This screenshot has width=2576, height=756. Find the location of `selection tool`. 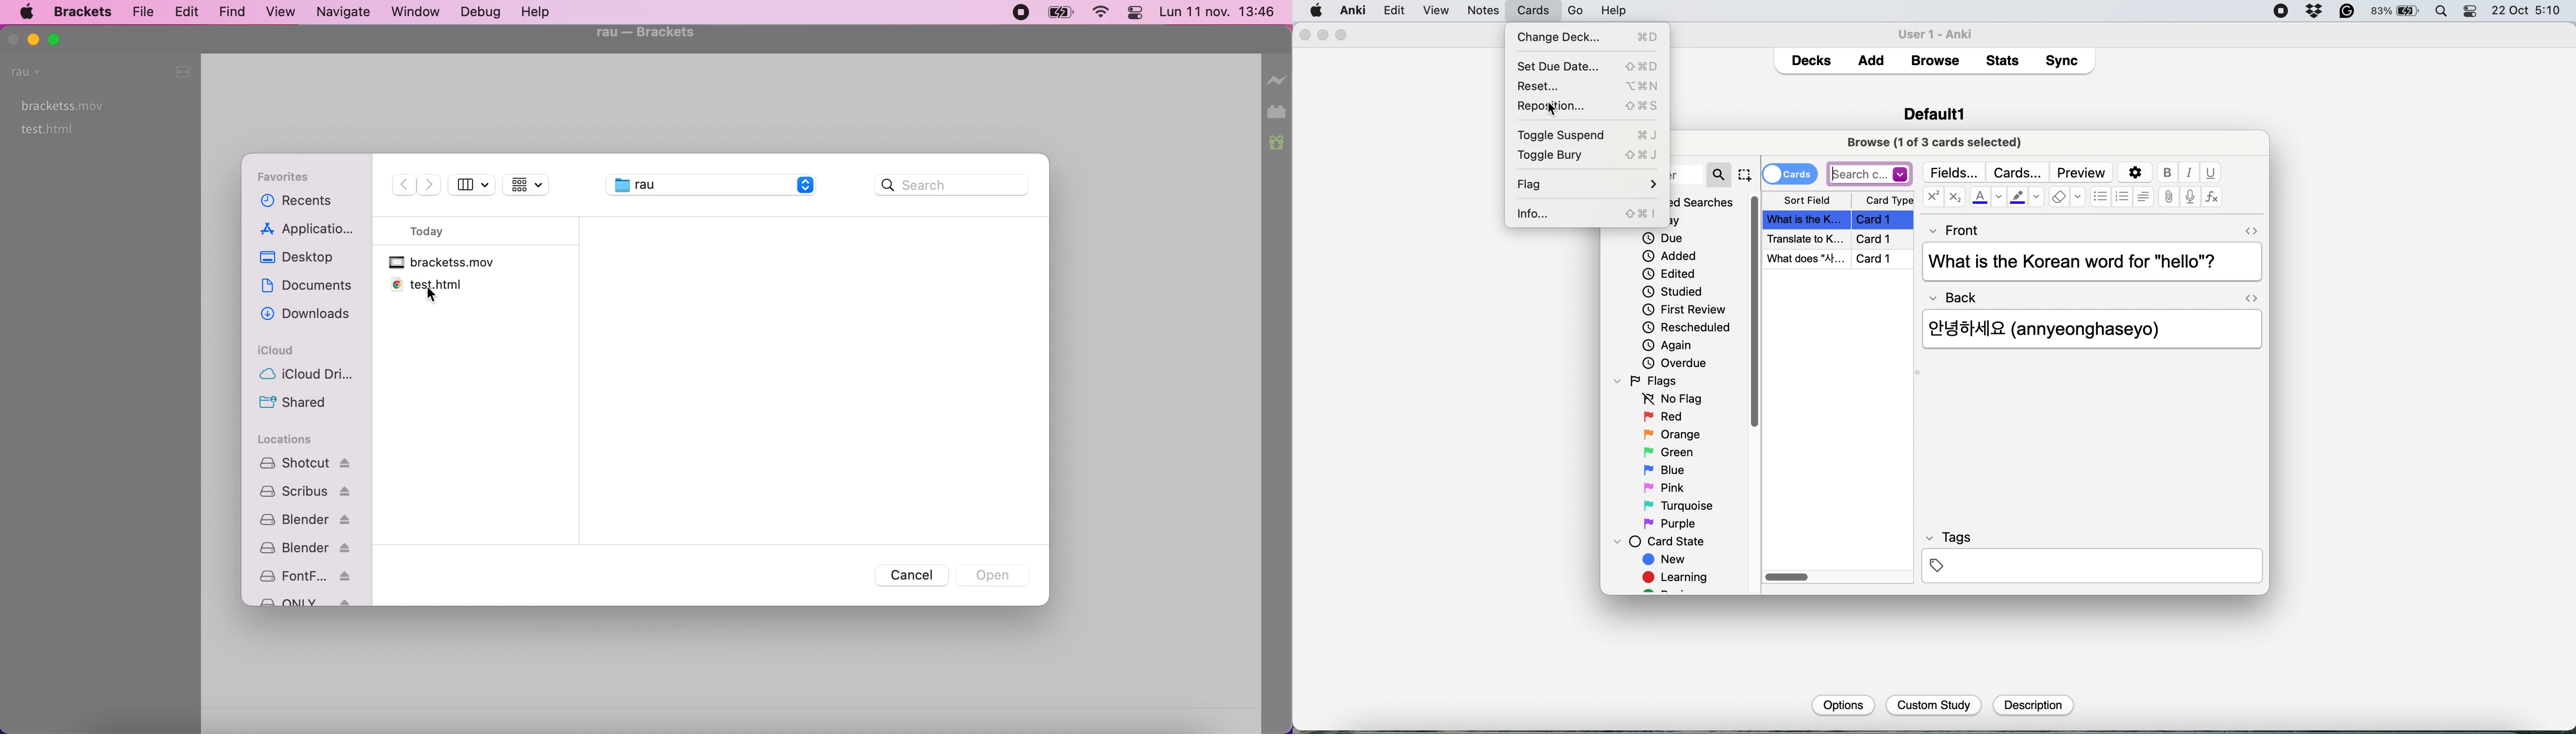

selection tool is located at coordinates (1744, 175).